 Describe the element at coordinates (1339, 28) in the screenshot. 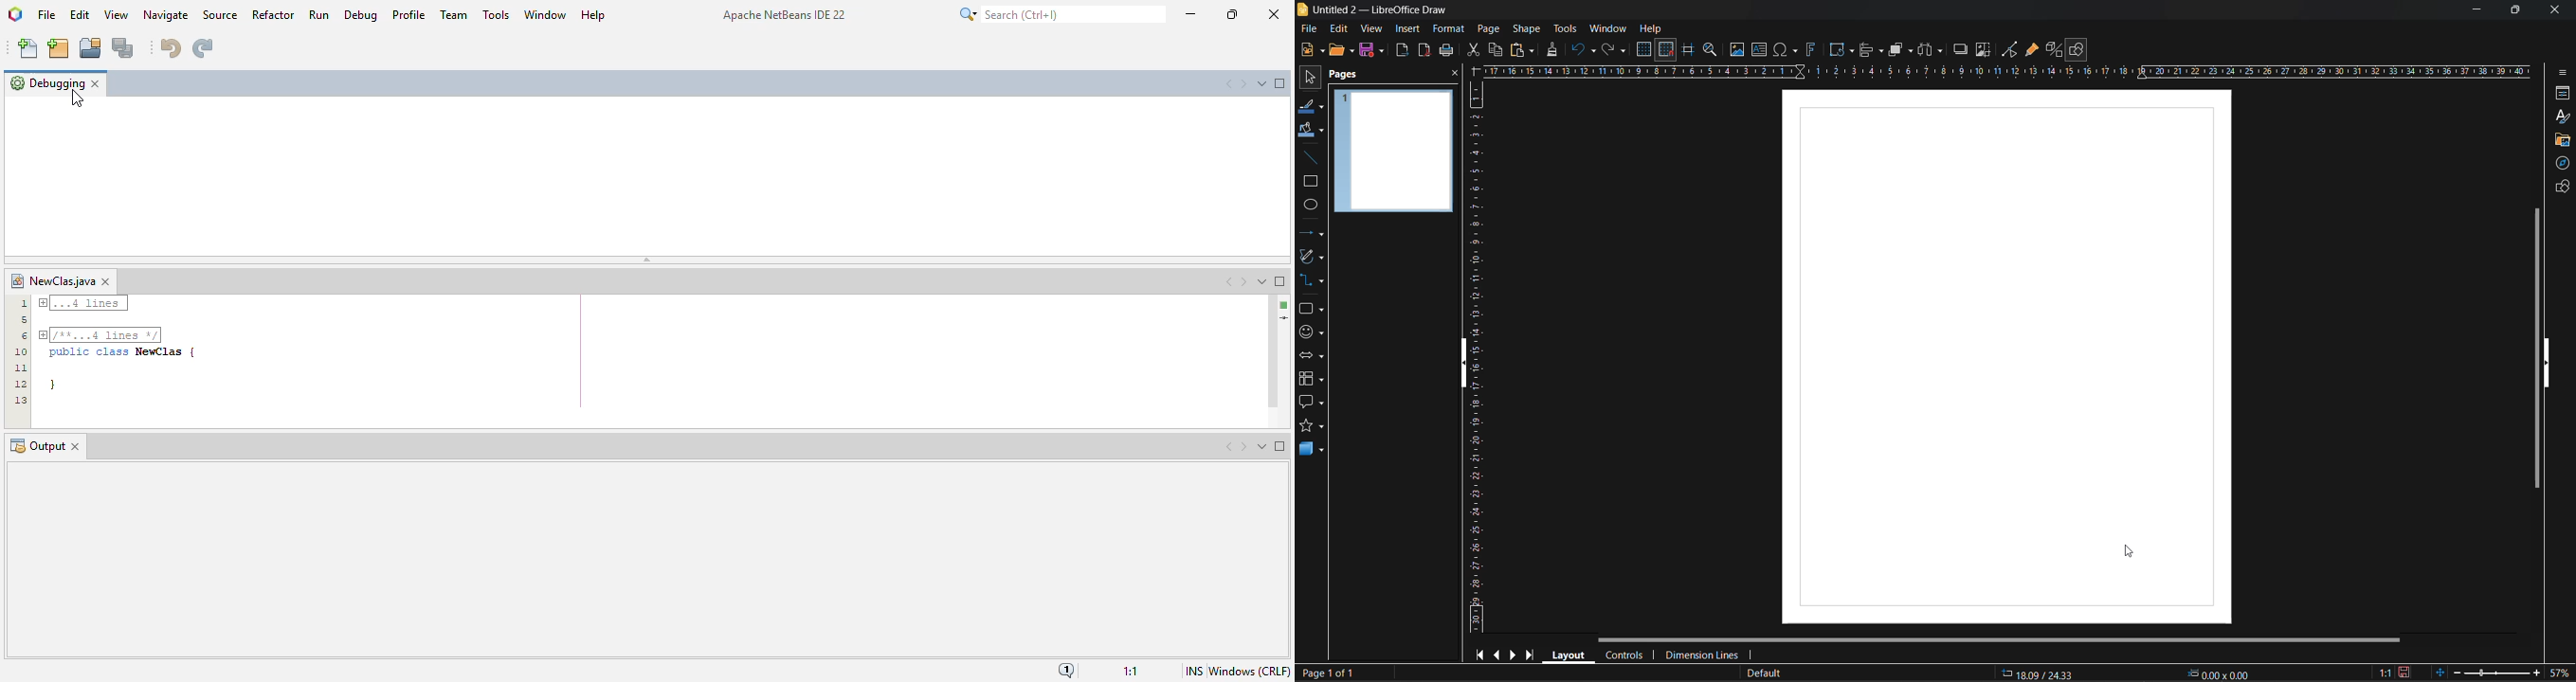

I see `edit` at that location.